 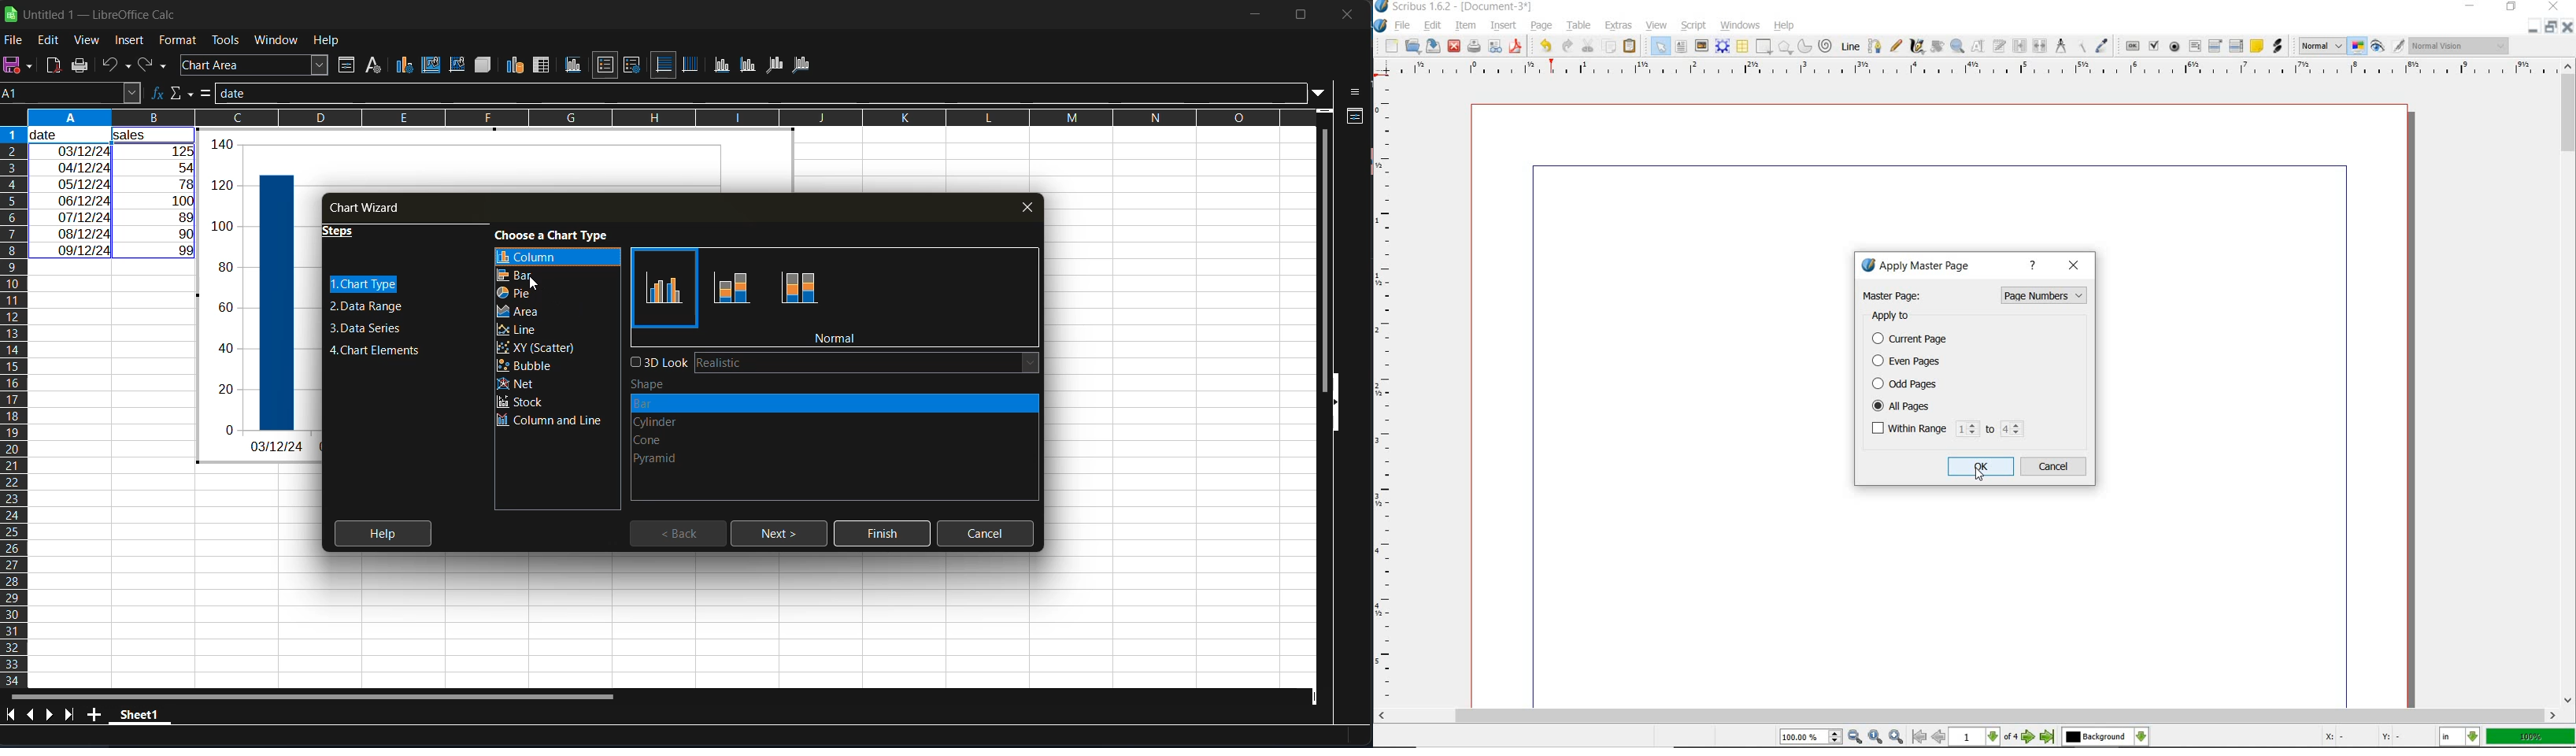 I want to click on insert, so click(x=1503, y=26).